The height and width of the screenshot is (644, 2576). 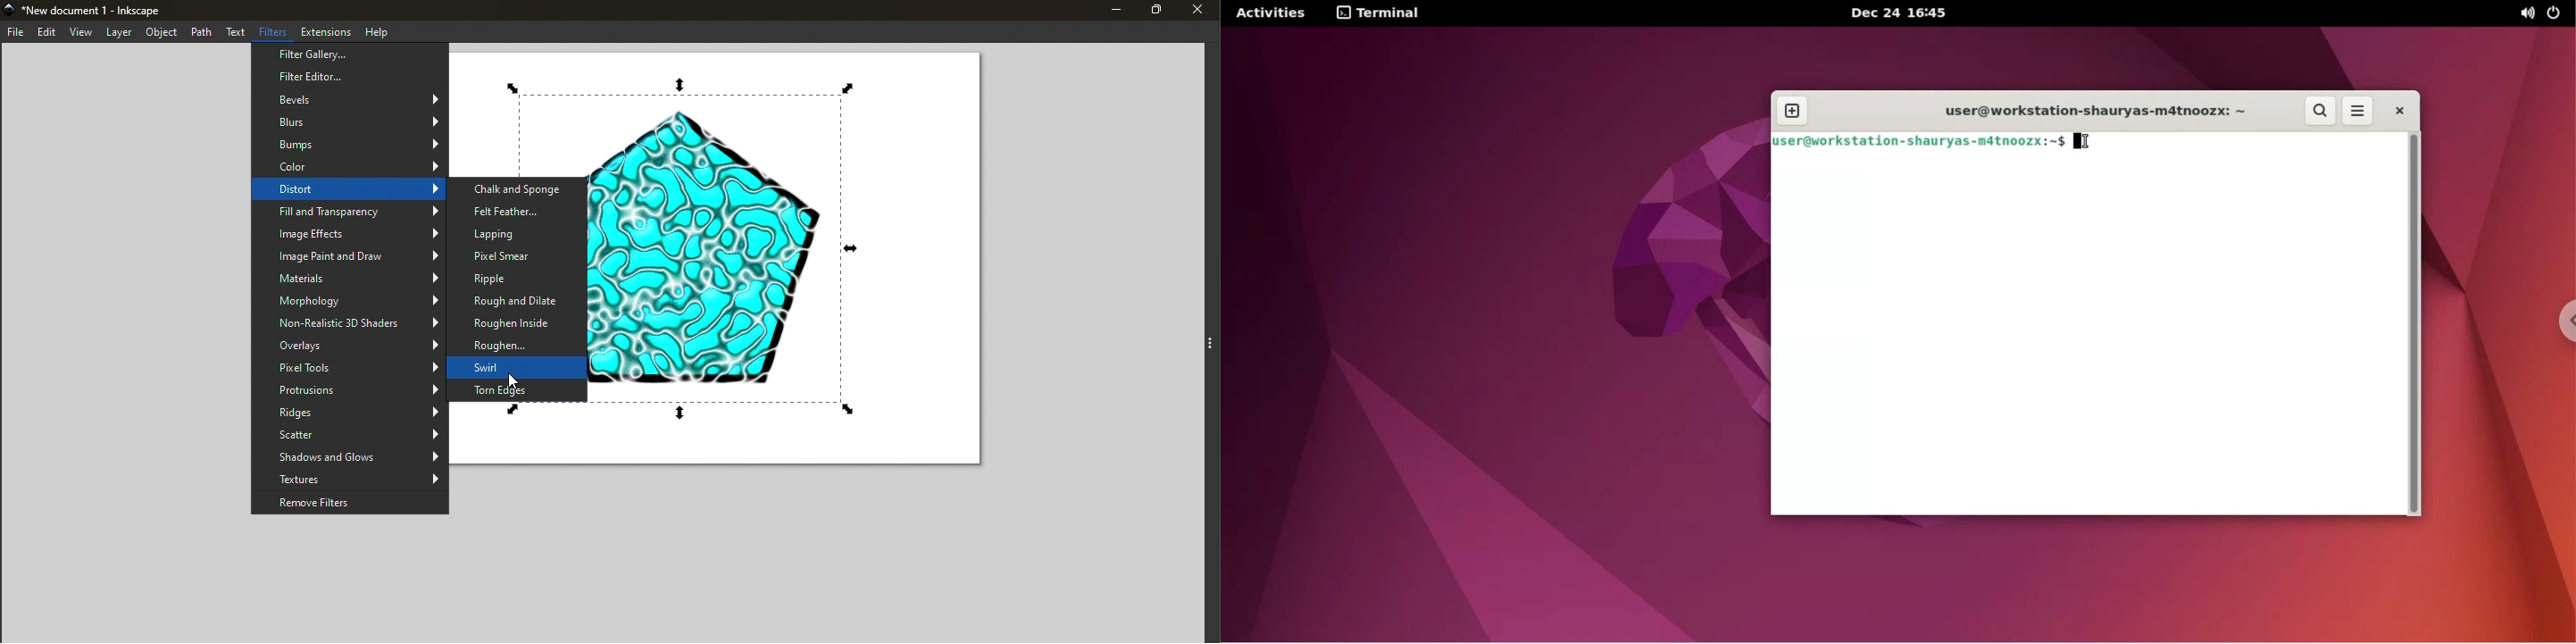 What do you see at coordinates (347, 55) in the screenshot?
I see `Filter Gallery...` at bounding box center [347, 55].